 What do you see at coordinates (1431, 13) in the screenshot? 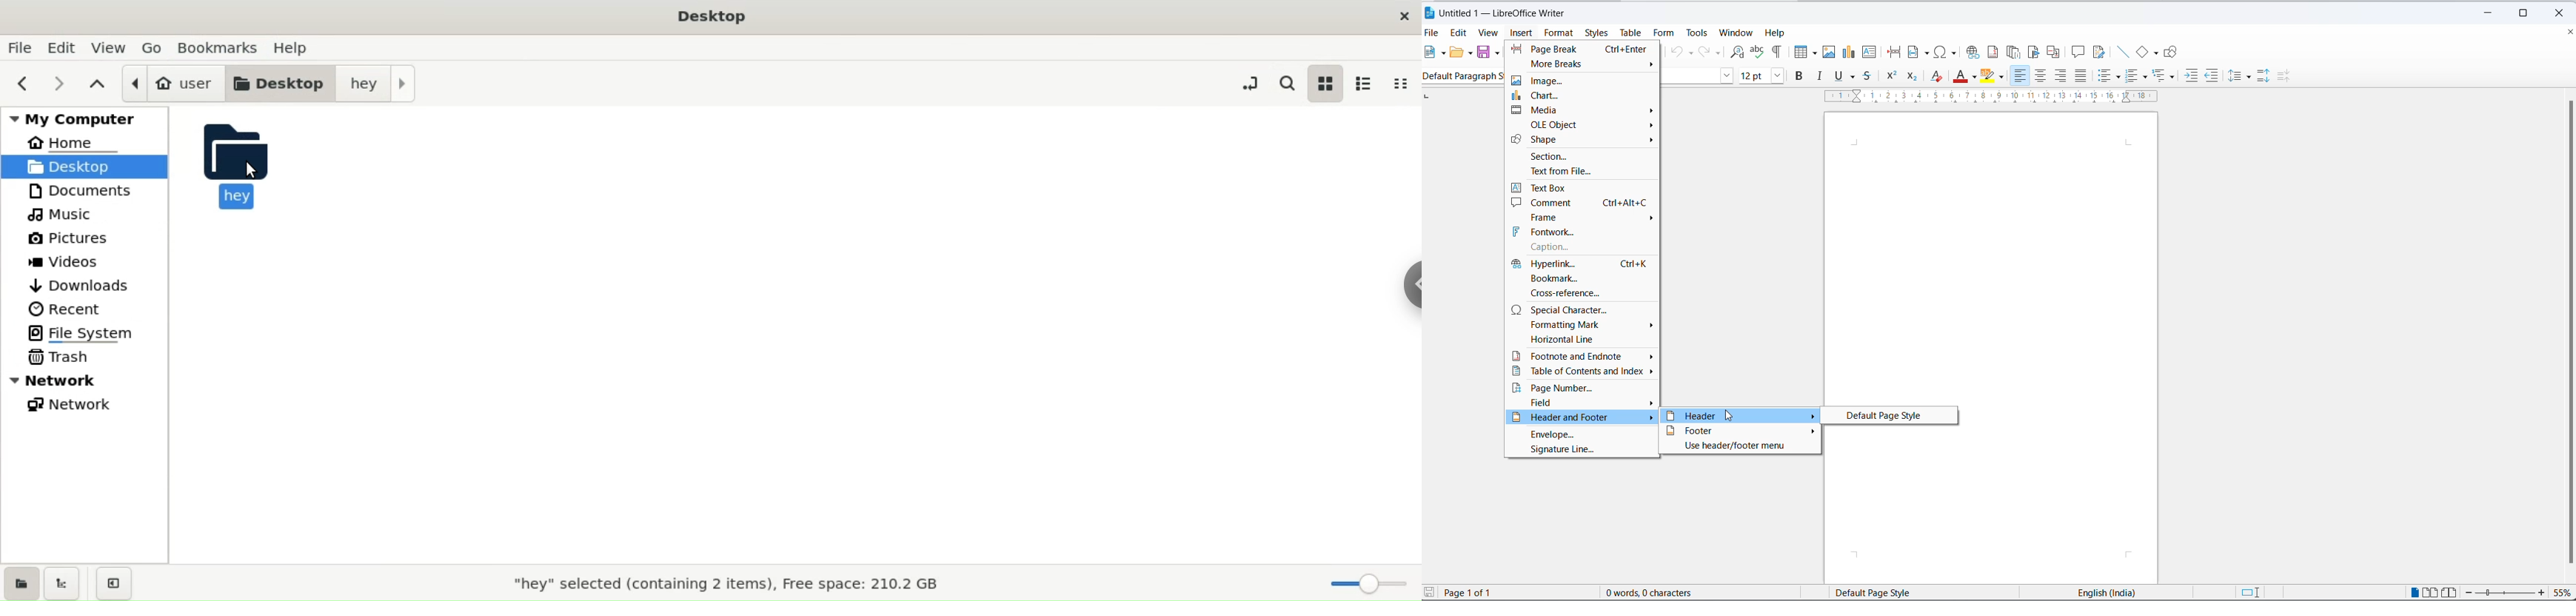
I see `LibreOffice Icon` at bounding box center [1431, 13].